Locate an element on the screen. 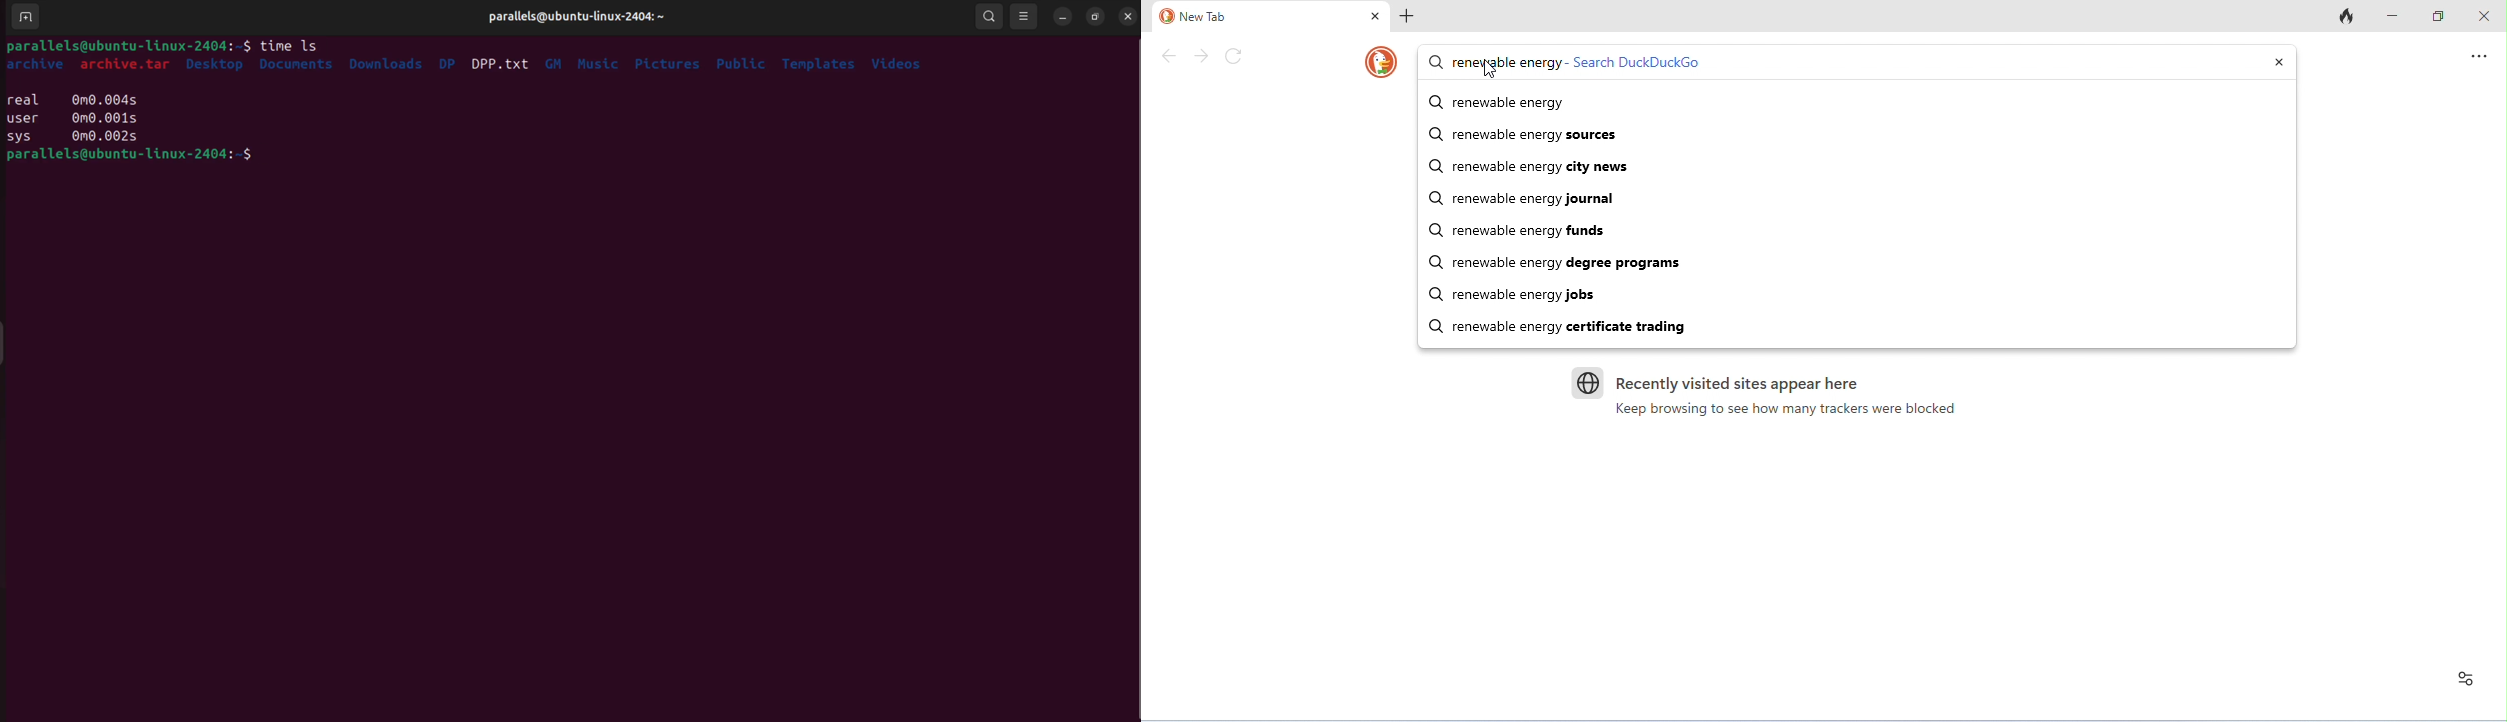 The image size is (2520, 728). renewable energy is located at coordinates (1870, 103).